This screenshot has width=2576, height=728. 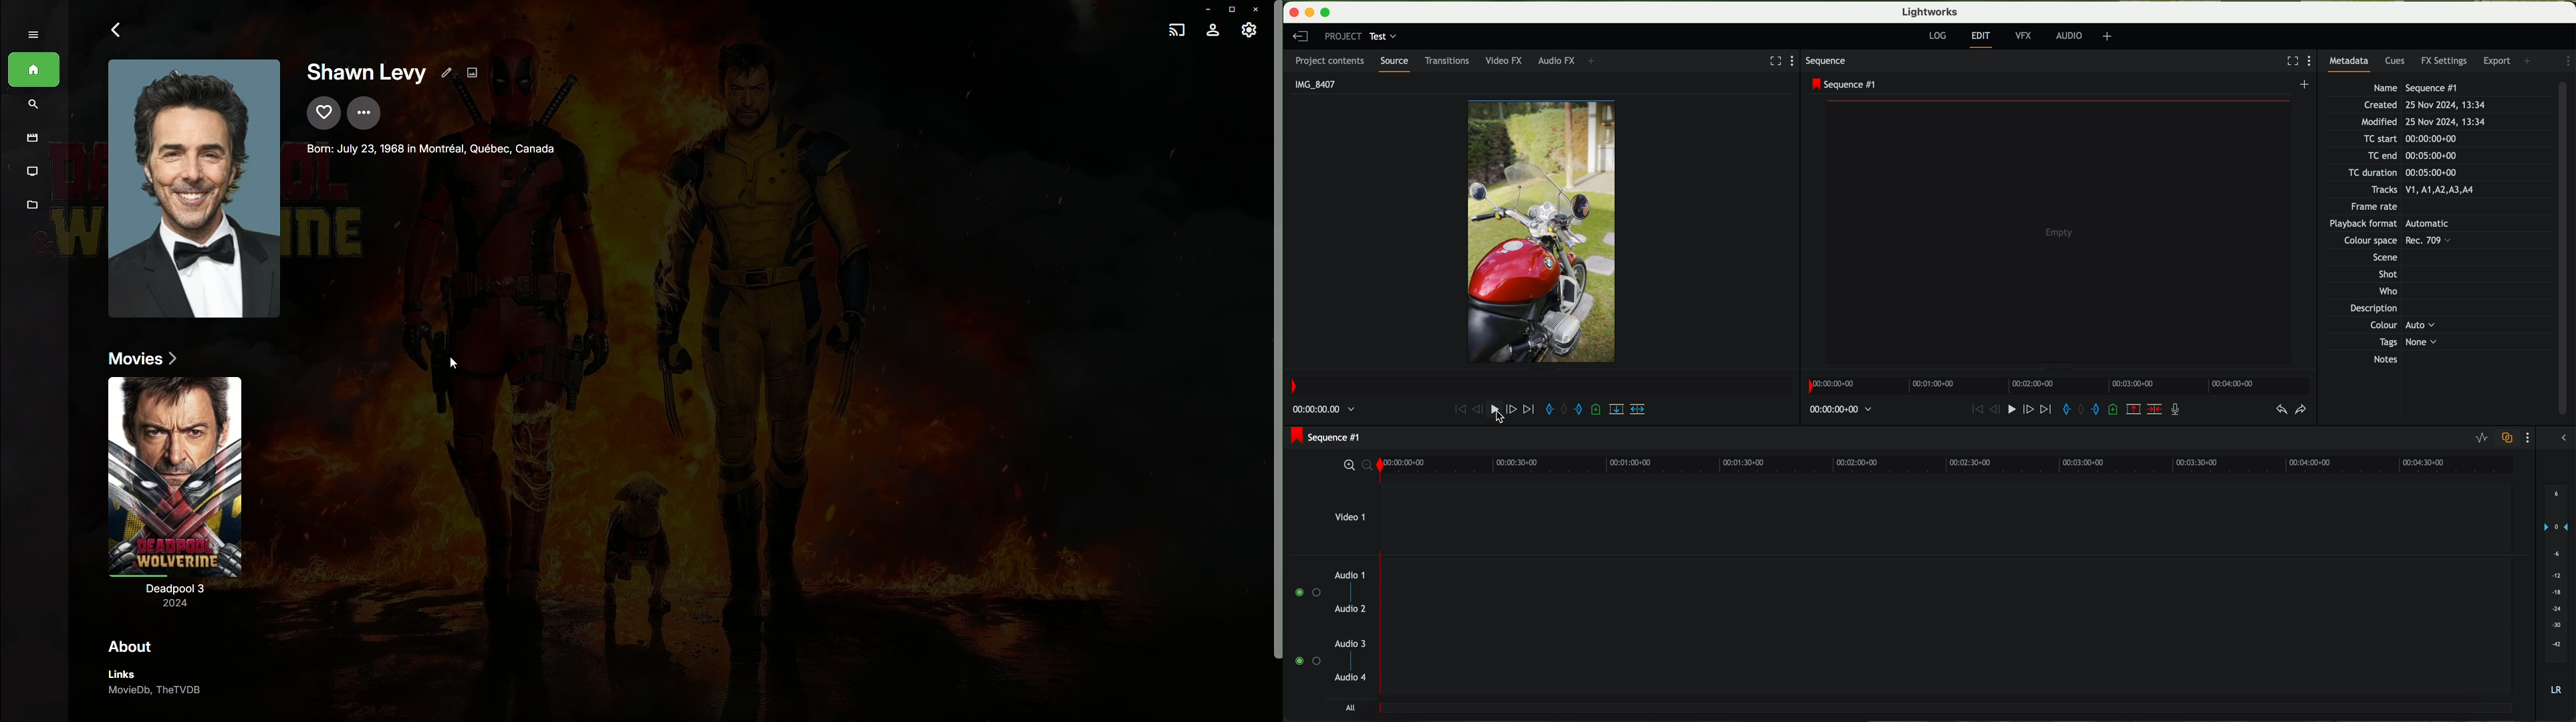 I want to click on audio 4, so click(x=1351, y=680).